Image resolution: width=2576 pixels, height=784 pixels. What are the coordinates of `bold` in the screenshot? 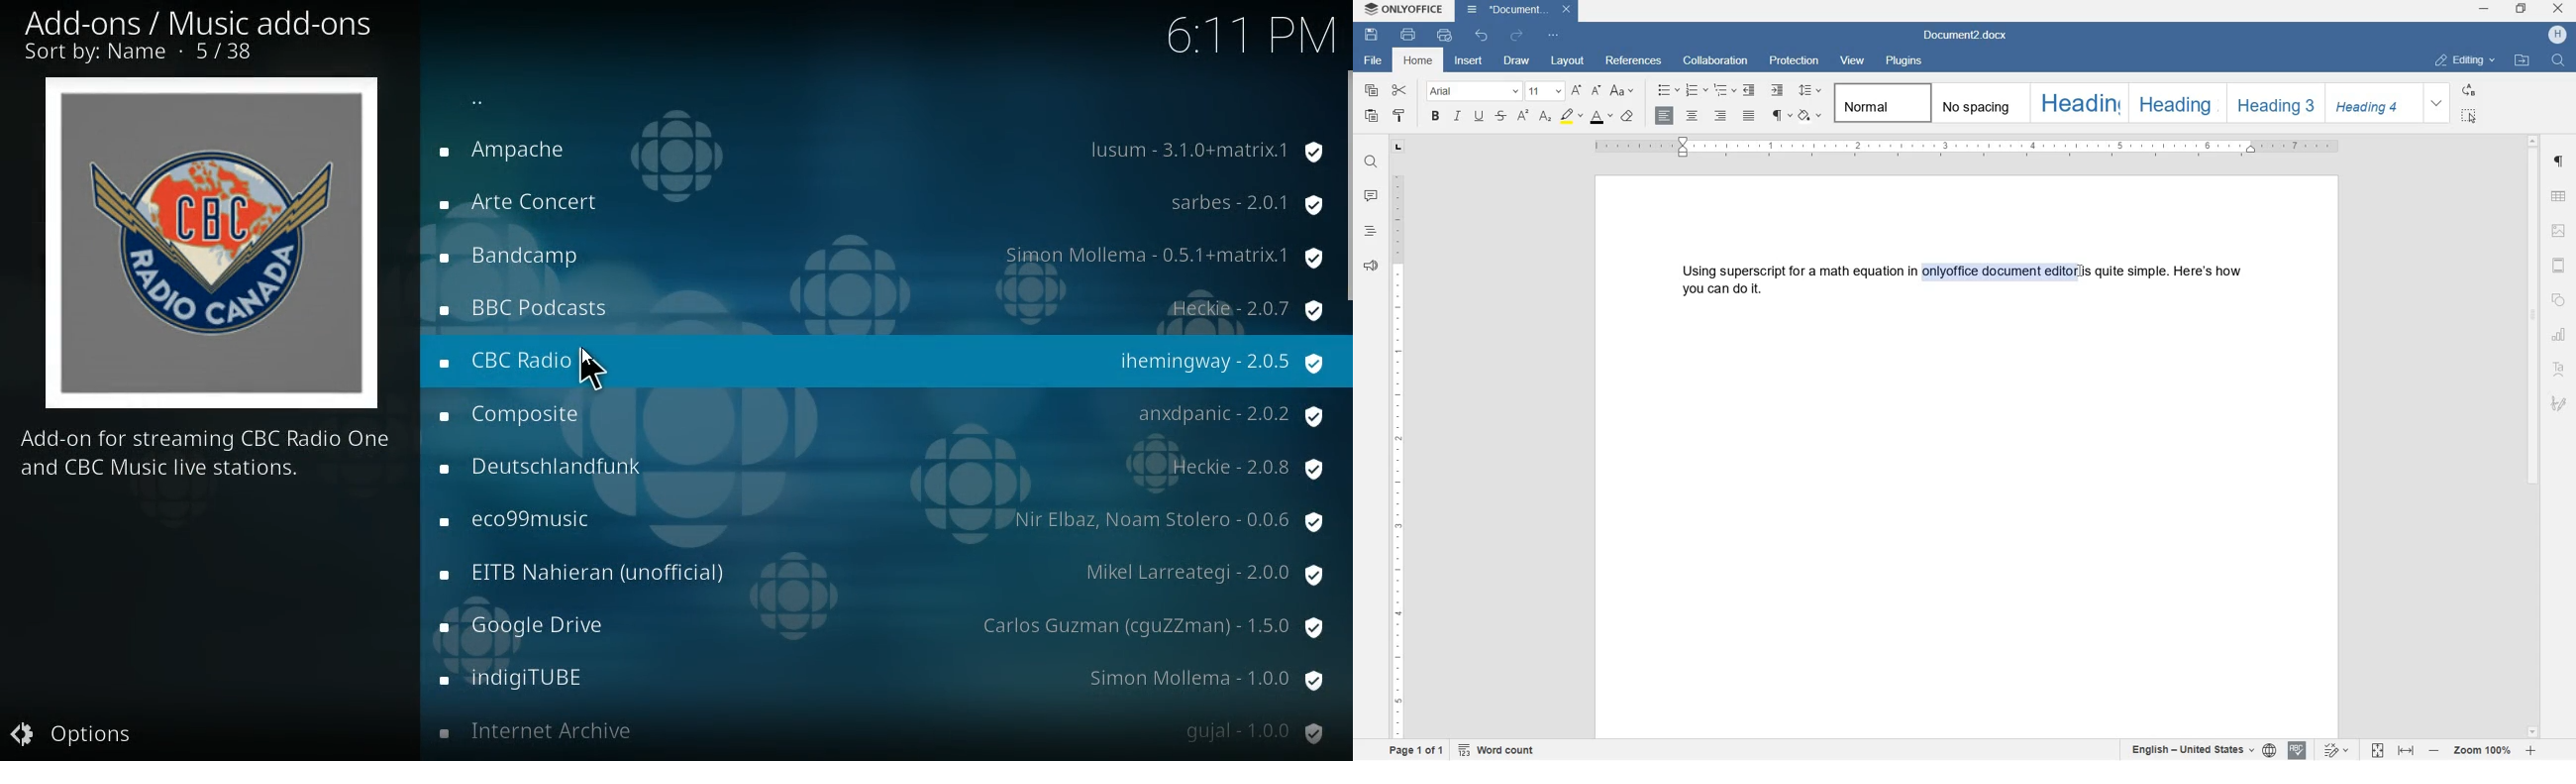 It's located at (1434, 117).